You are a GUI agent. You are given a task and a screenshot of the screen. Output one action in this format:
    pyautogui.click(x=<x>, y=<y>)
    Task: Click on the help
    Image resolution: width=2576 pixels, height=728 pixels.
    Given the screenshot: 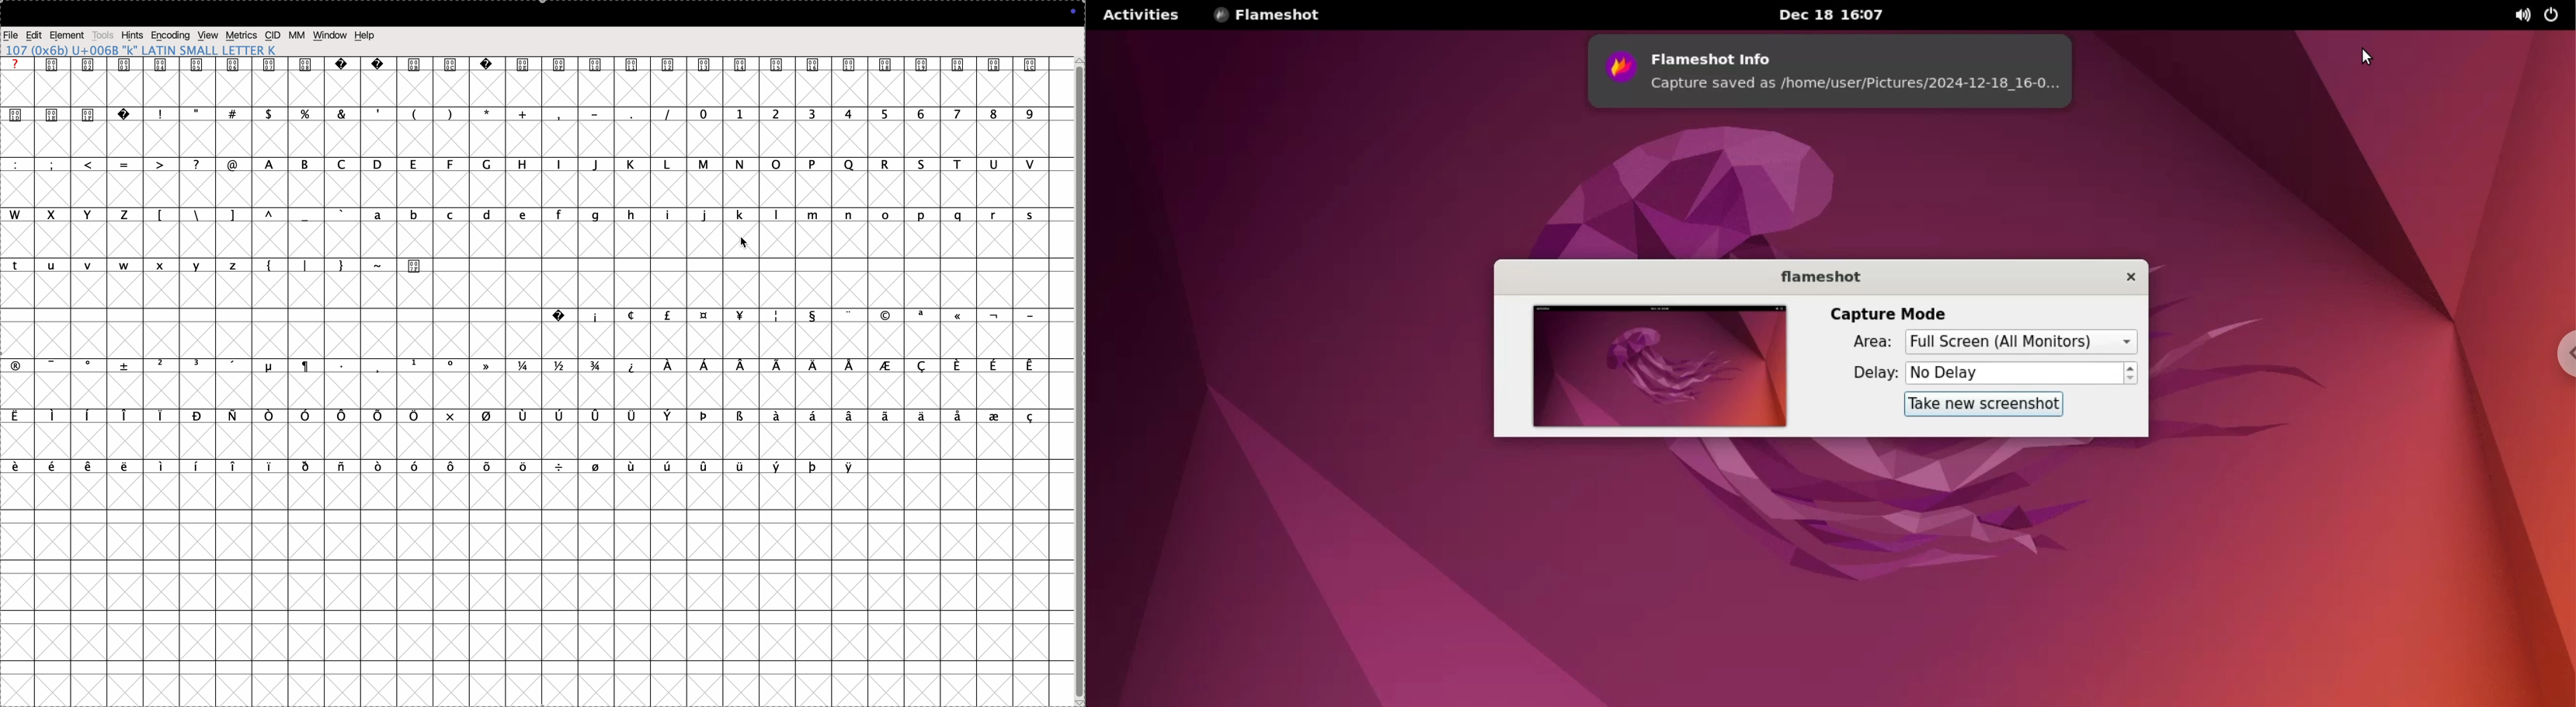 What is the action you would take?
    pyautogui.click(x=364, y=36)
    